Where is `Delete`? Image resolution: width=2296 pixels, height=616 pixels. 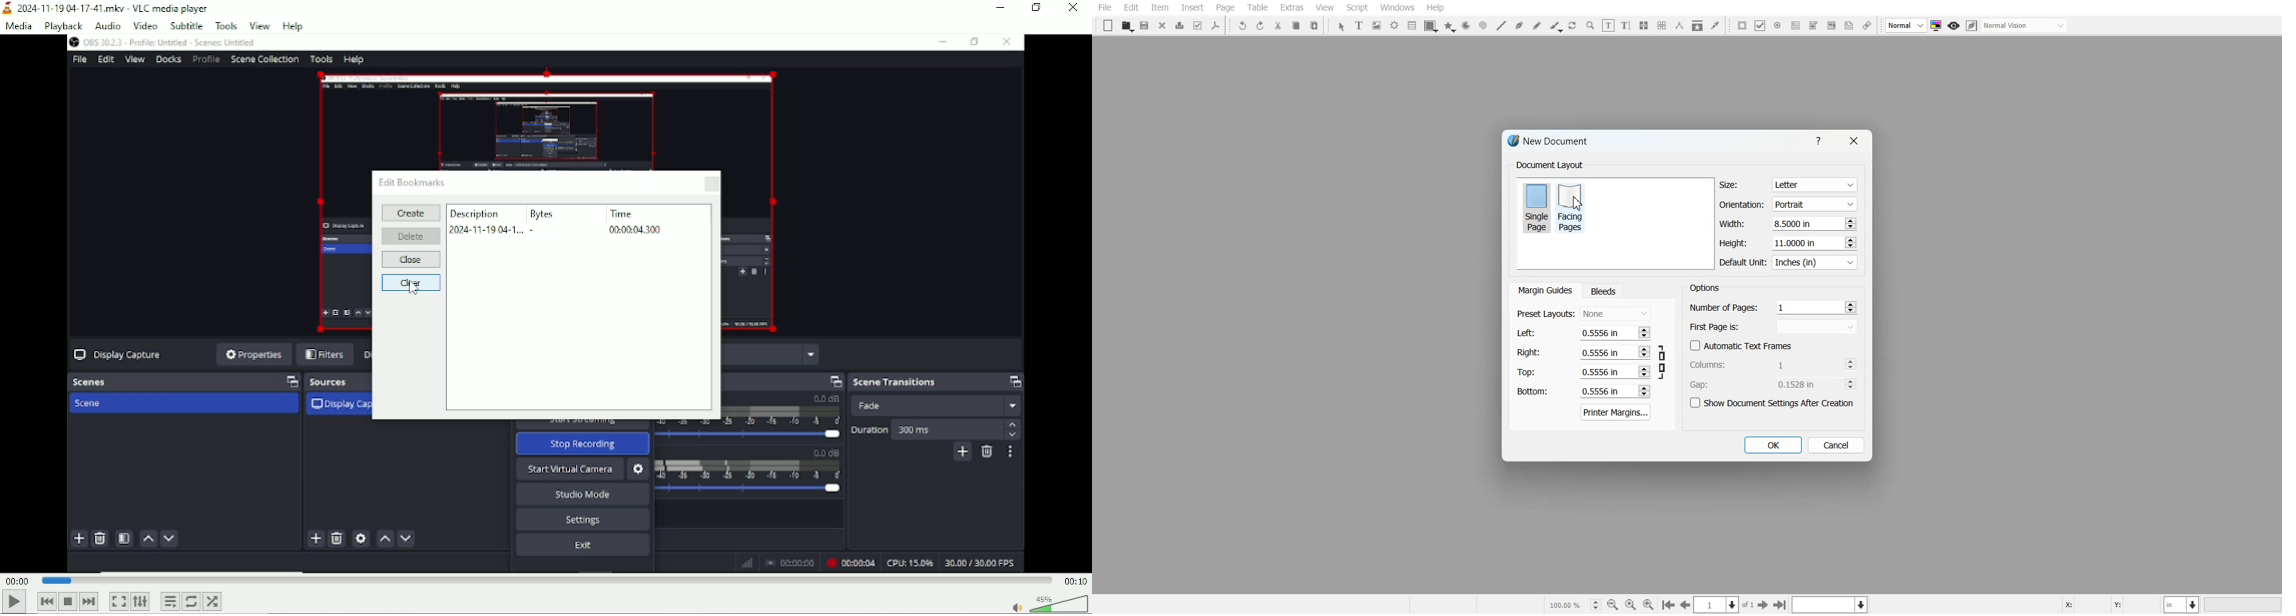
Delete is located at coordinates (410, 237).